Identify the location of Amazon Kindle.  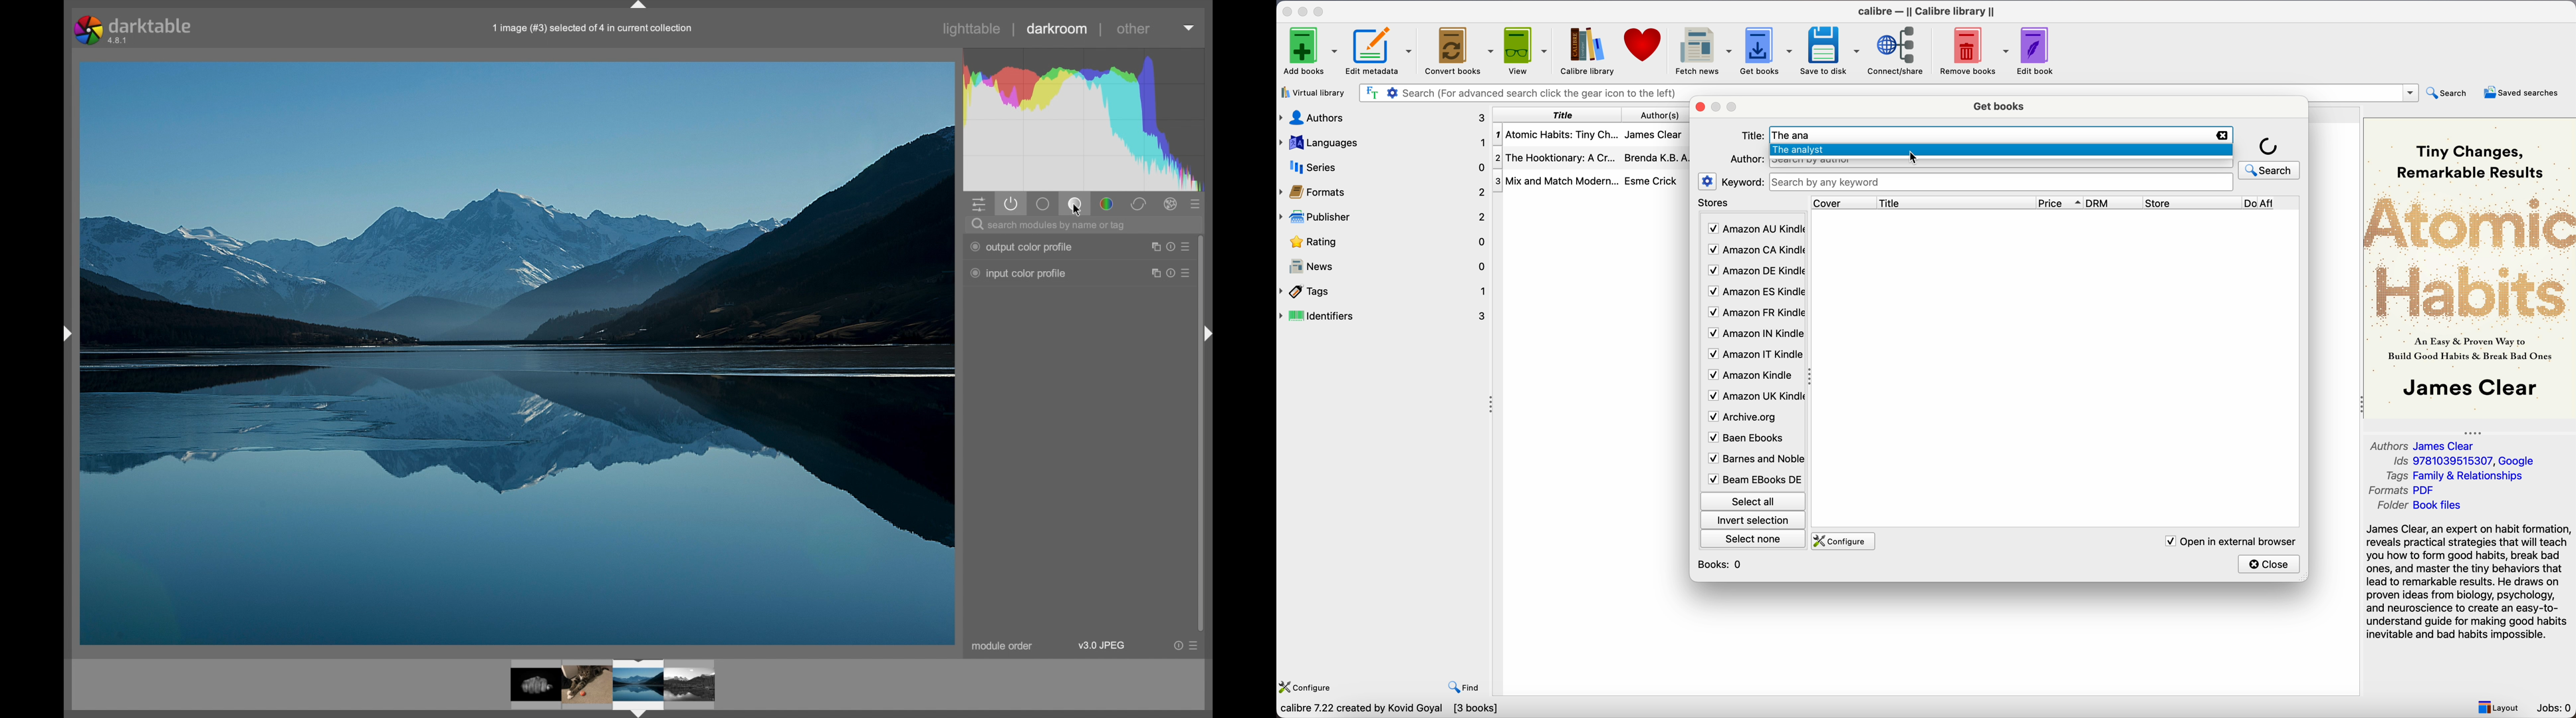
(1752, 377).